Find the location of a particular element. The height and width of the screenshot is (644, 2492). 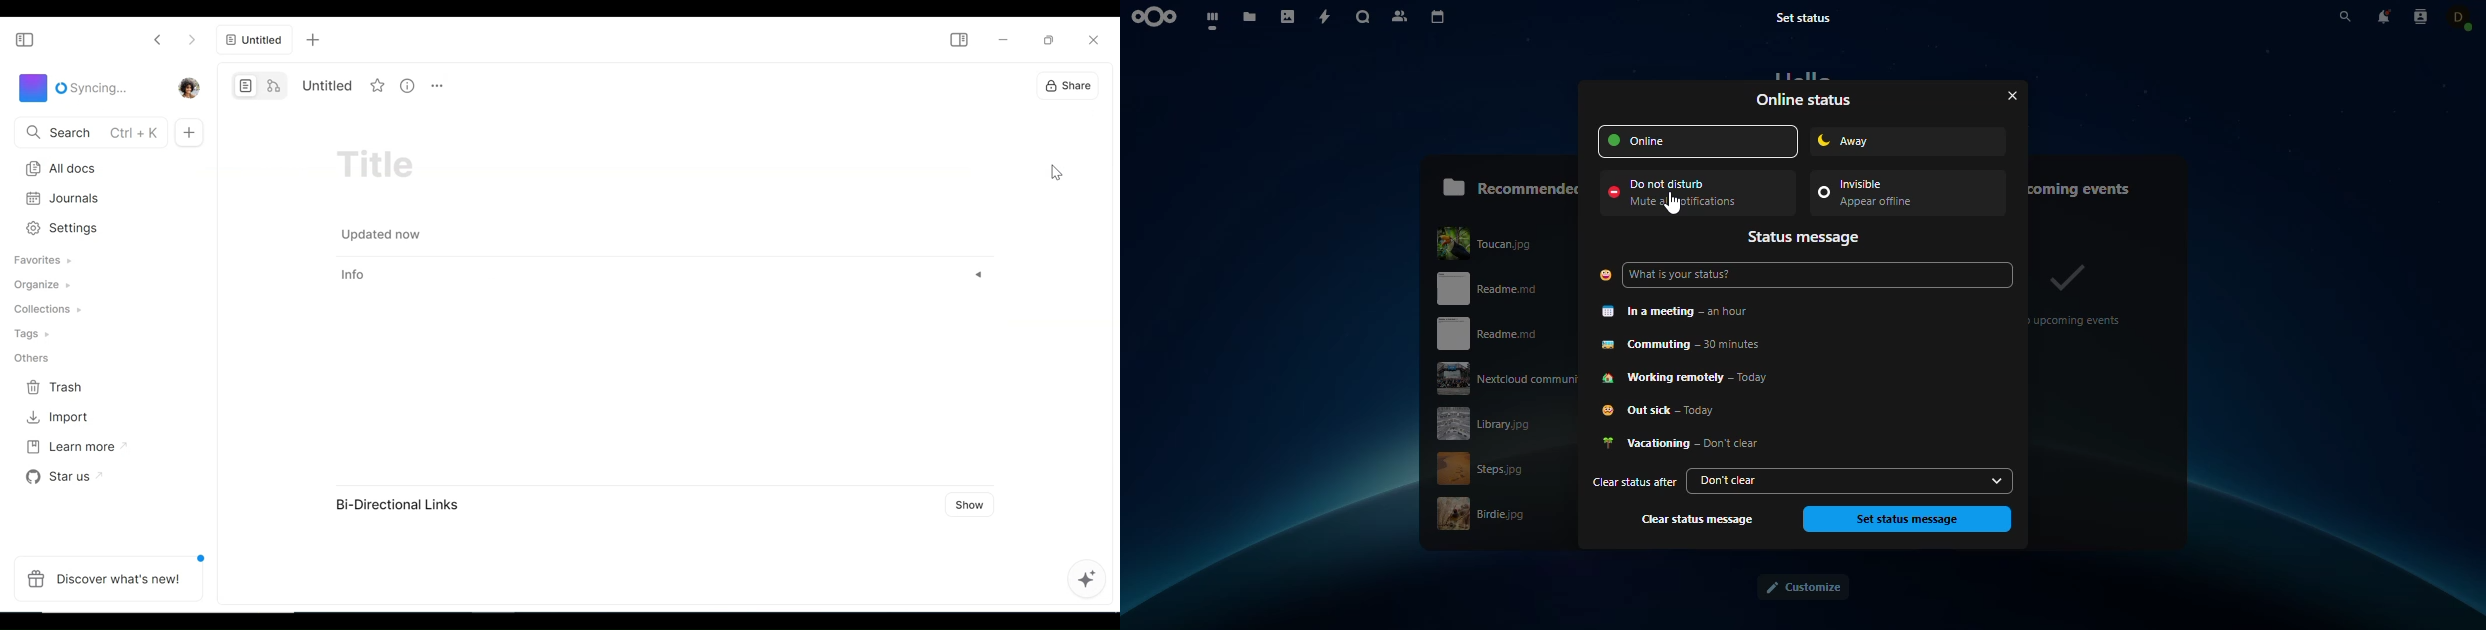

notifications is located at coordinates (2383, 16).